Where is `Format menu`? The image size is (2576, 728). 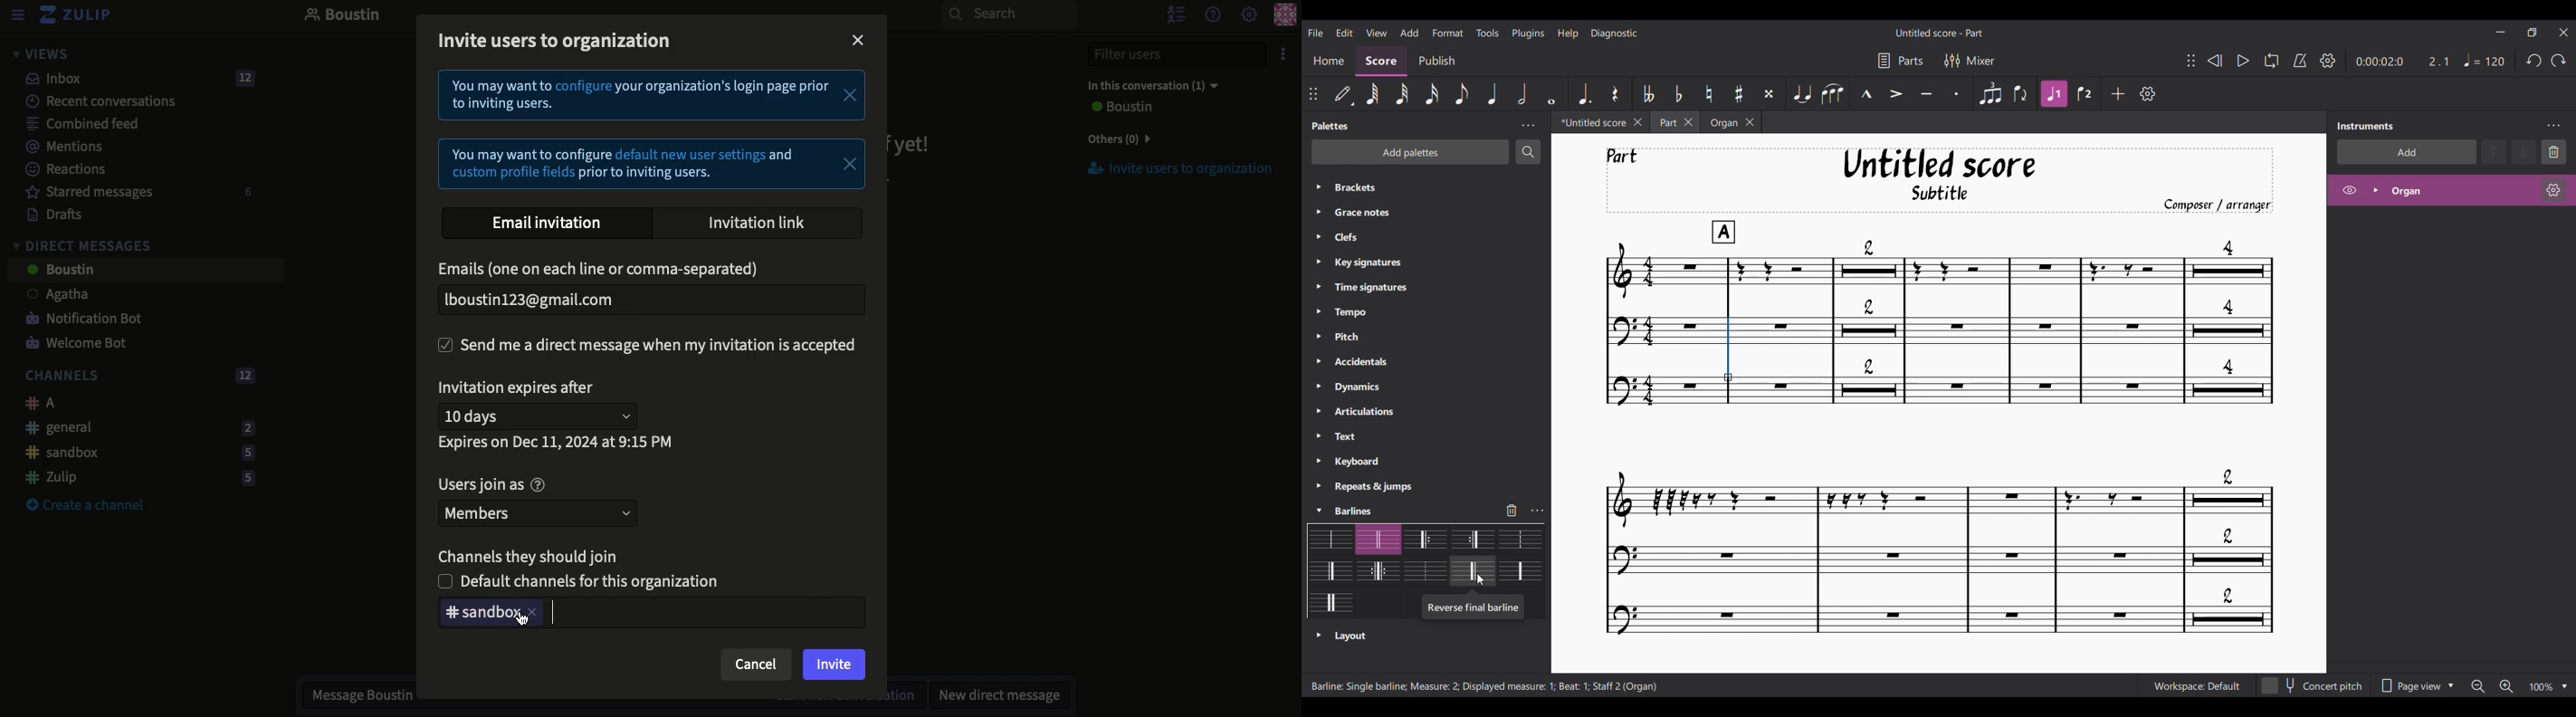 Format menu is located at coordinates (1449, 33).